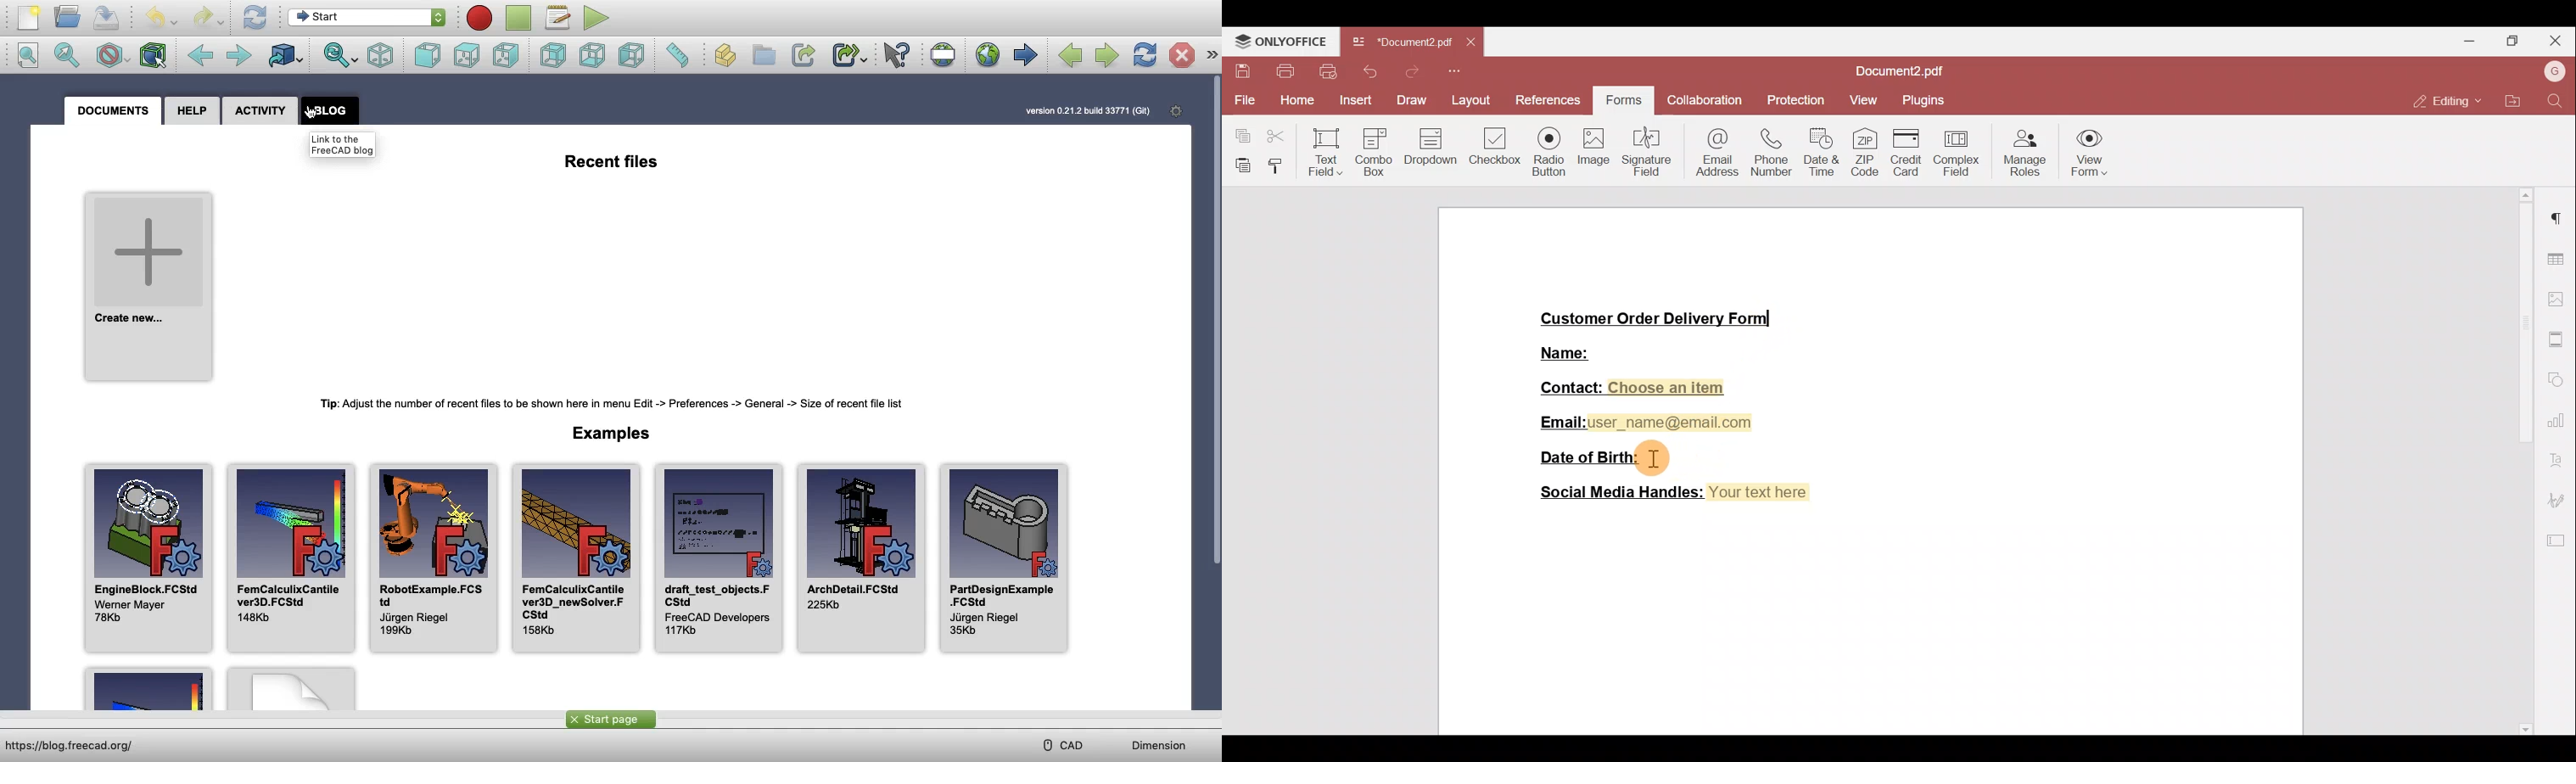 The image size is (2576, 784). I want to click on version 0.21.2 build 33771 (Git), so click(1084, 116).